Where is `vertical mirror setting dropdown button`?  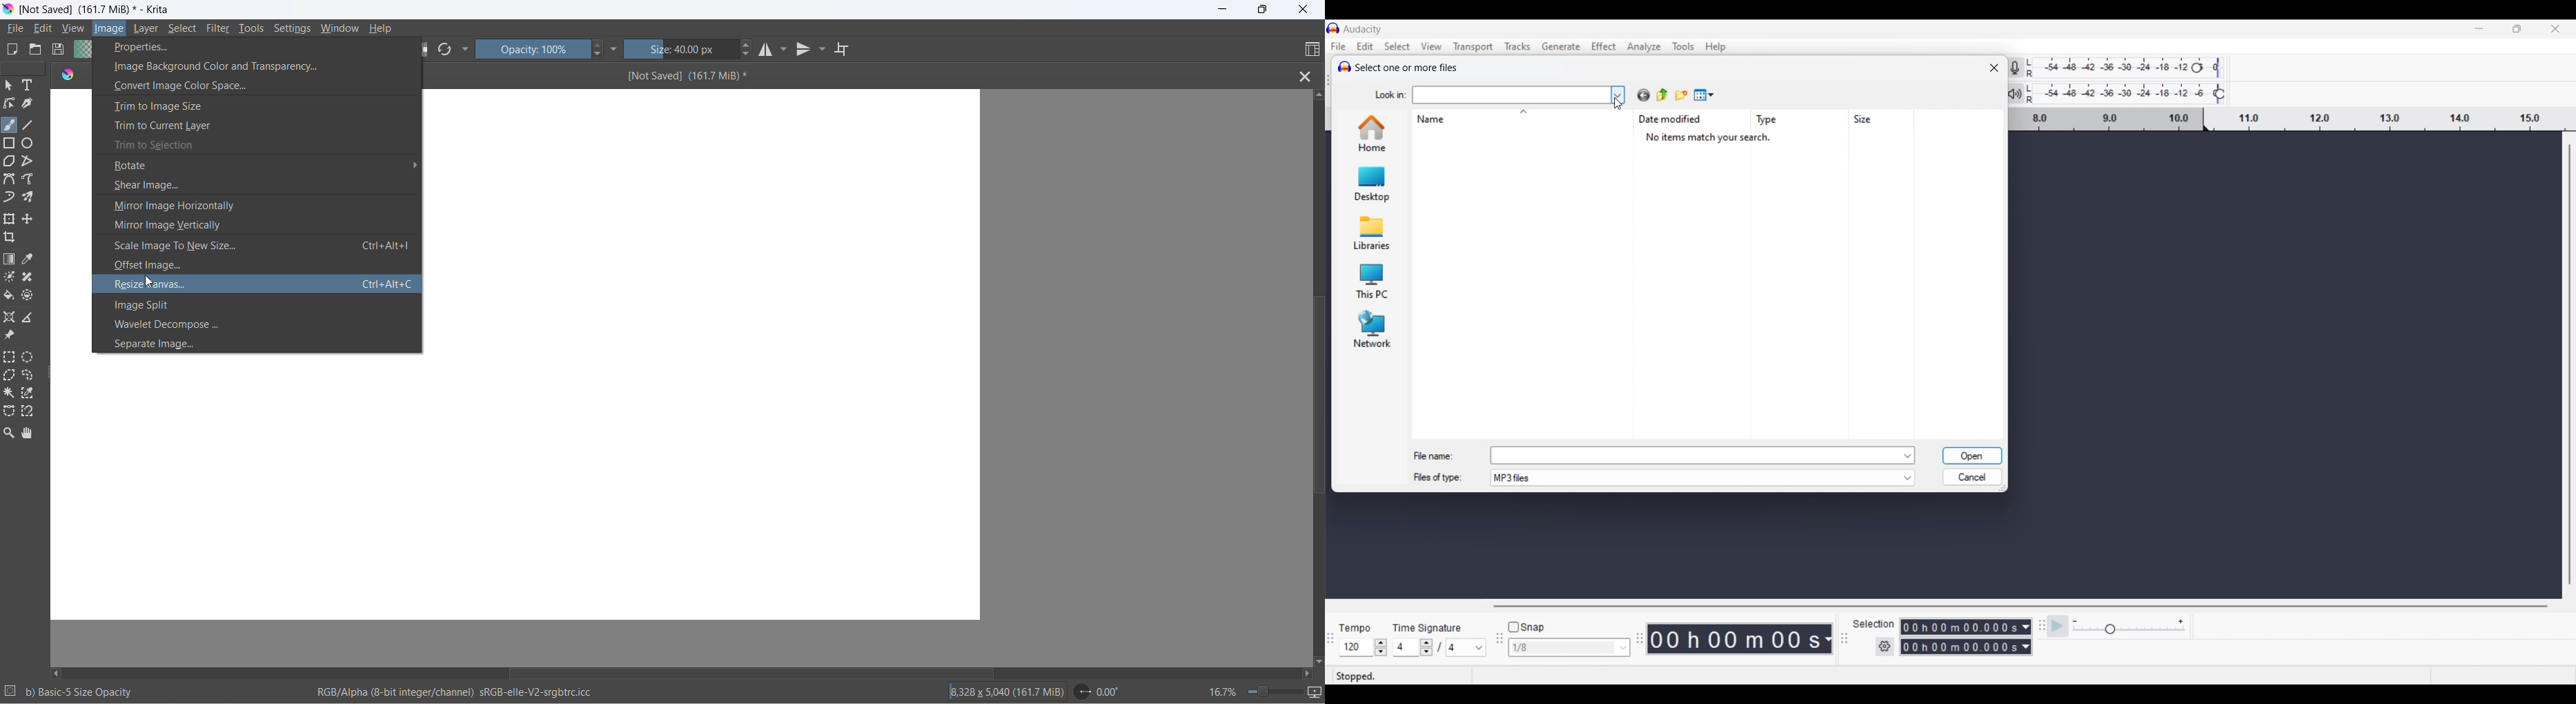
vertical mirror setting dropdown button is located at coordinates (823, 51).